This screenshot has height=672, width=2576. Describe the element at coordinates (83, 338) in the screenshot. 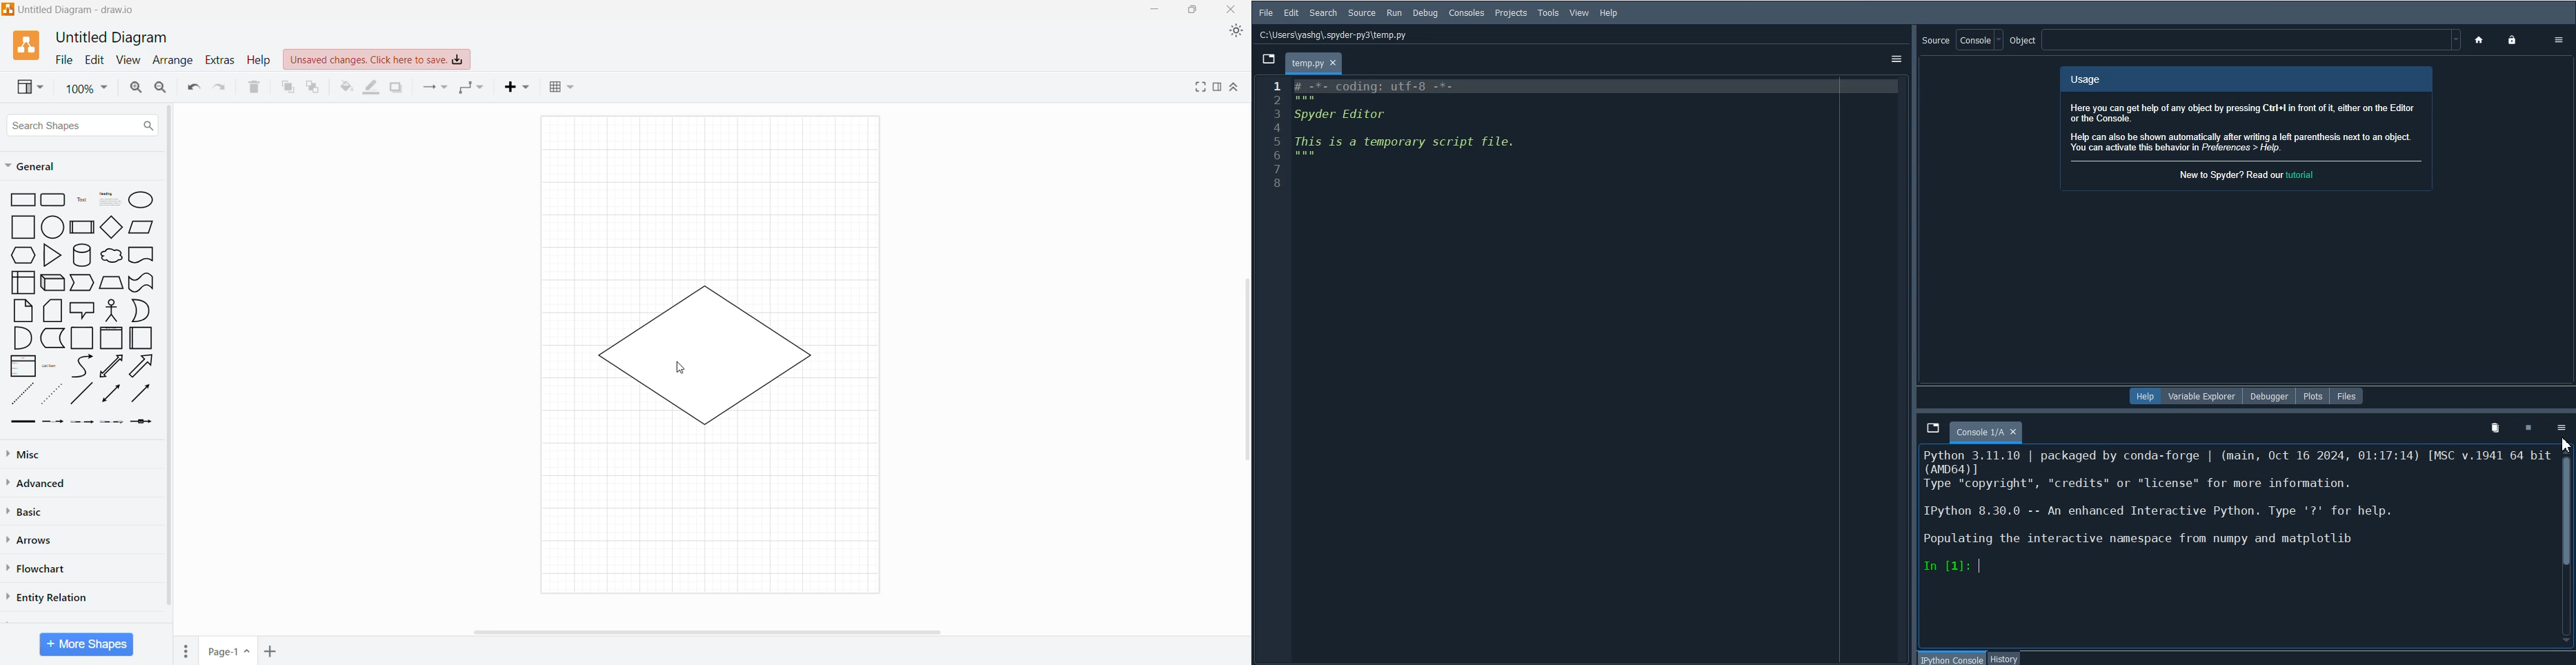

I see `Container` at that location.